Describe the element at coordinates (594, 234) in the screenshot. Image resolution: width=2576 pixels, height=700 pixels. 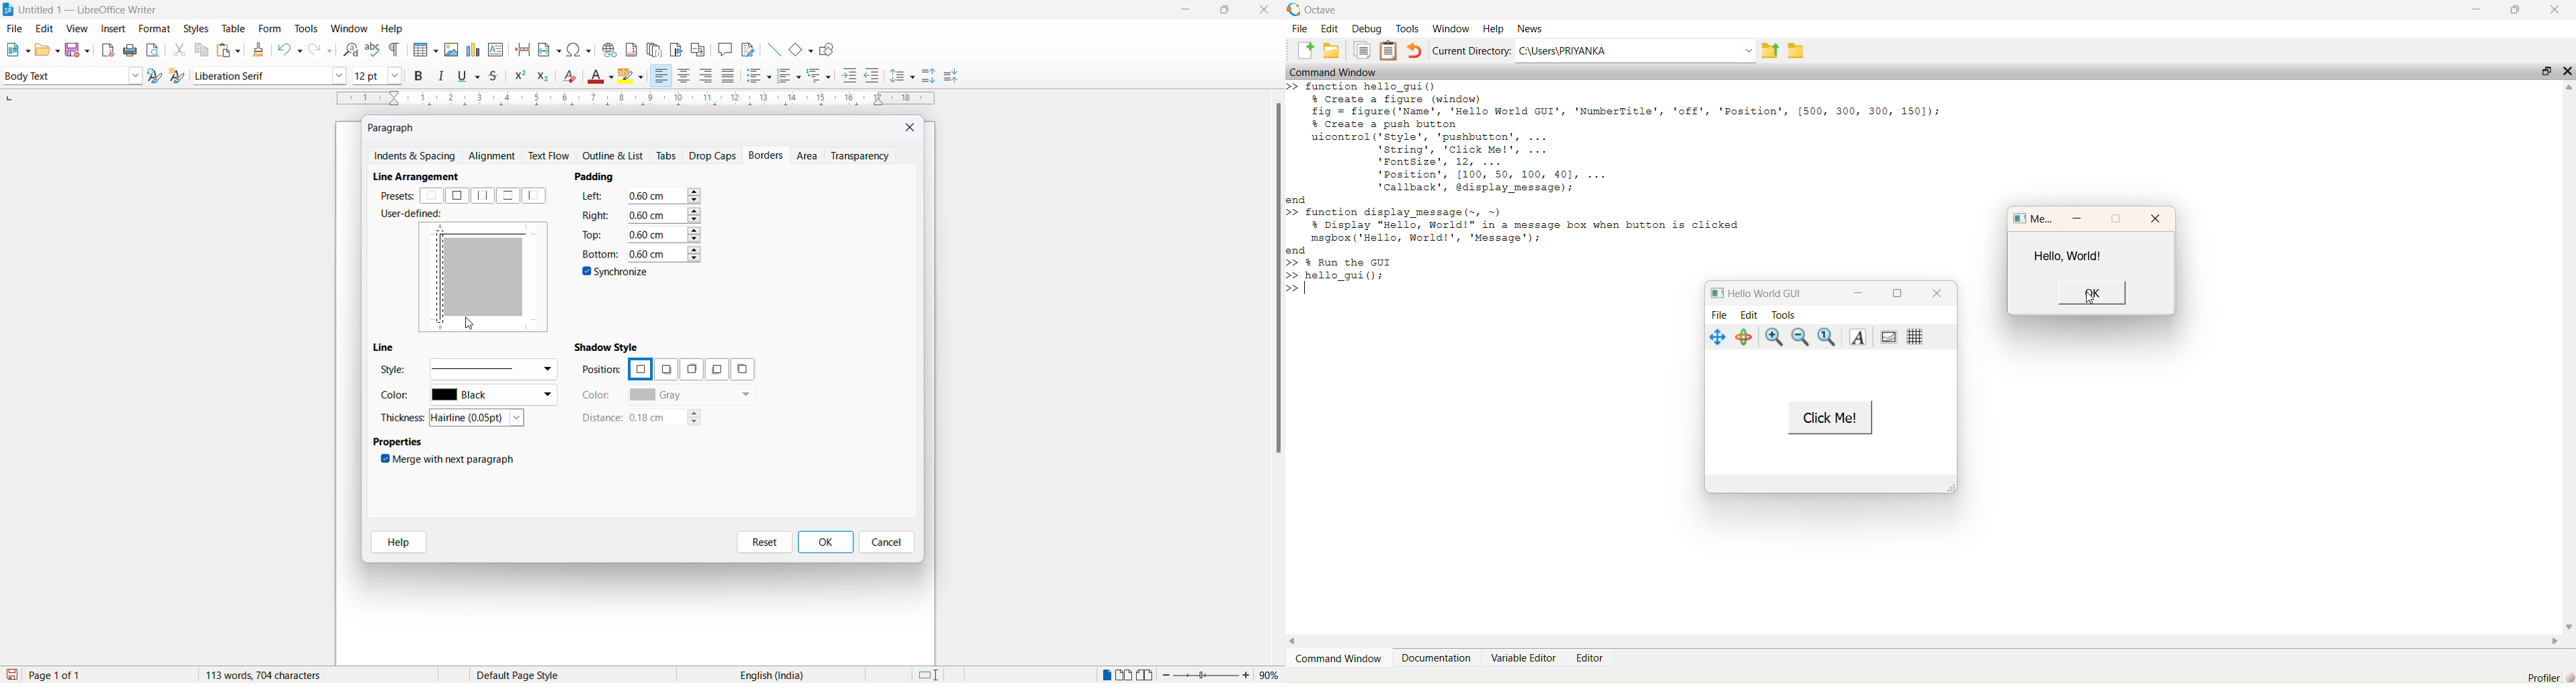
I see `top` at that location.